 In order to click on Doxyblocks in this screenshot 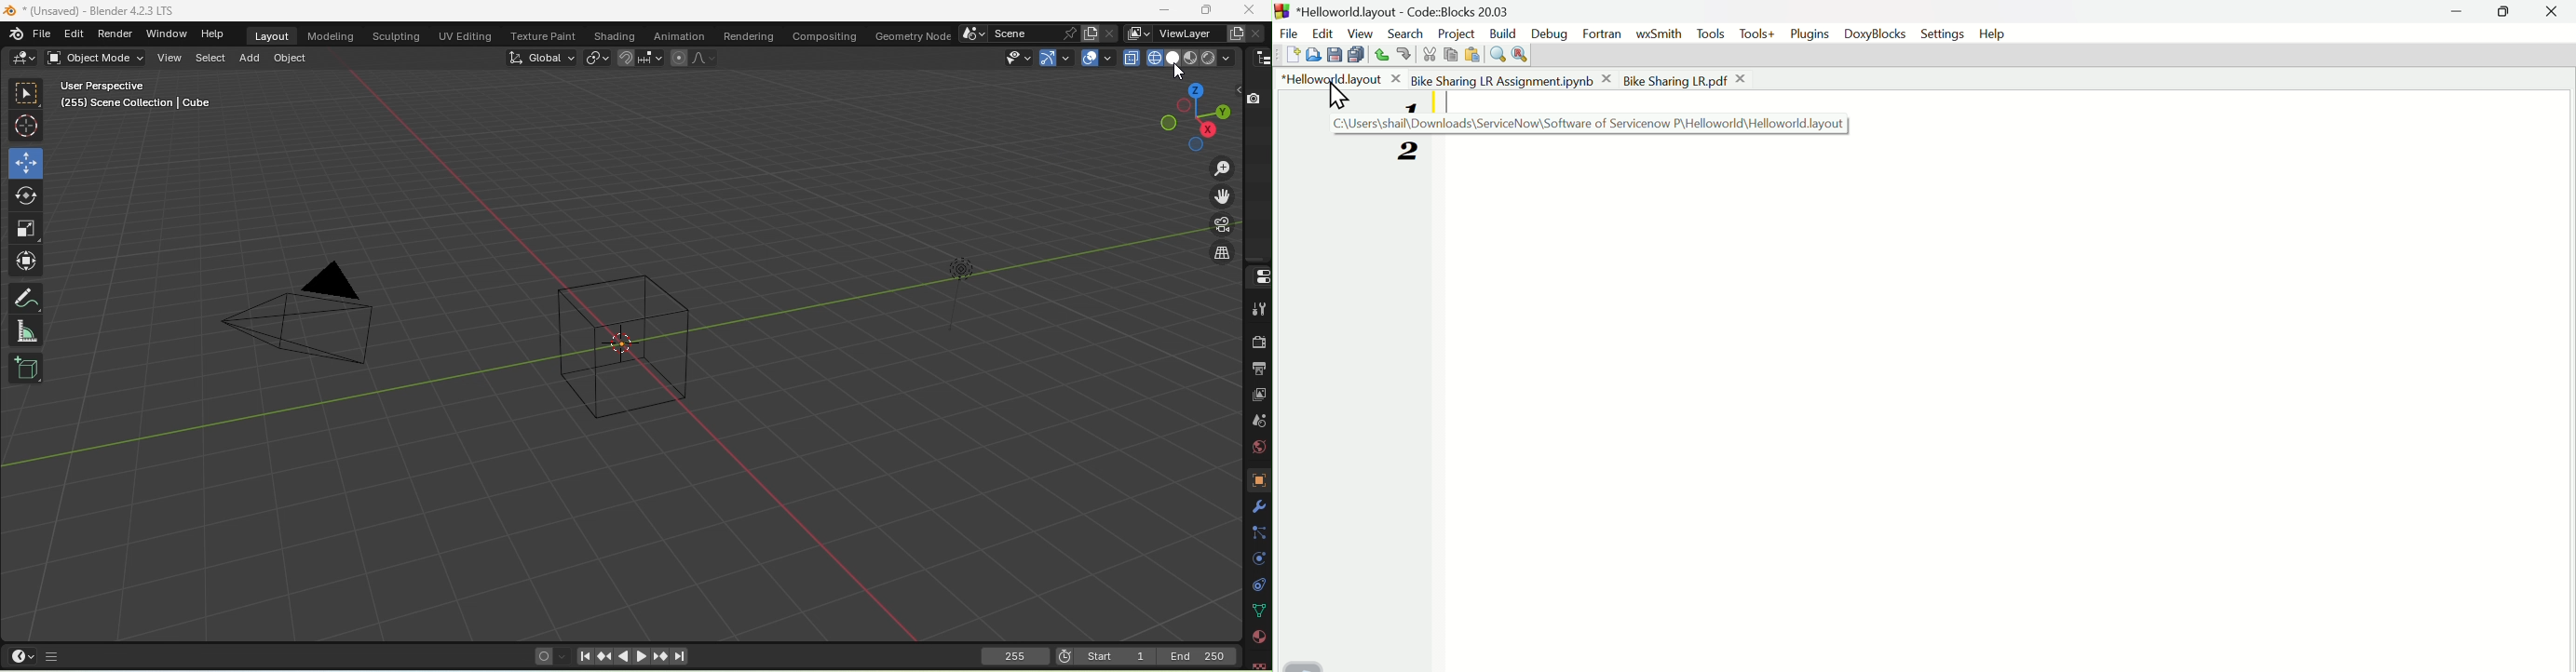, I will do `click(1880, 35)`.